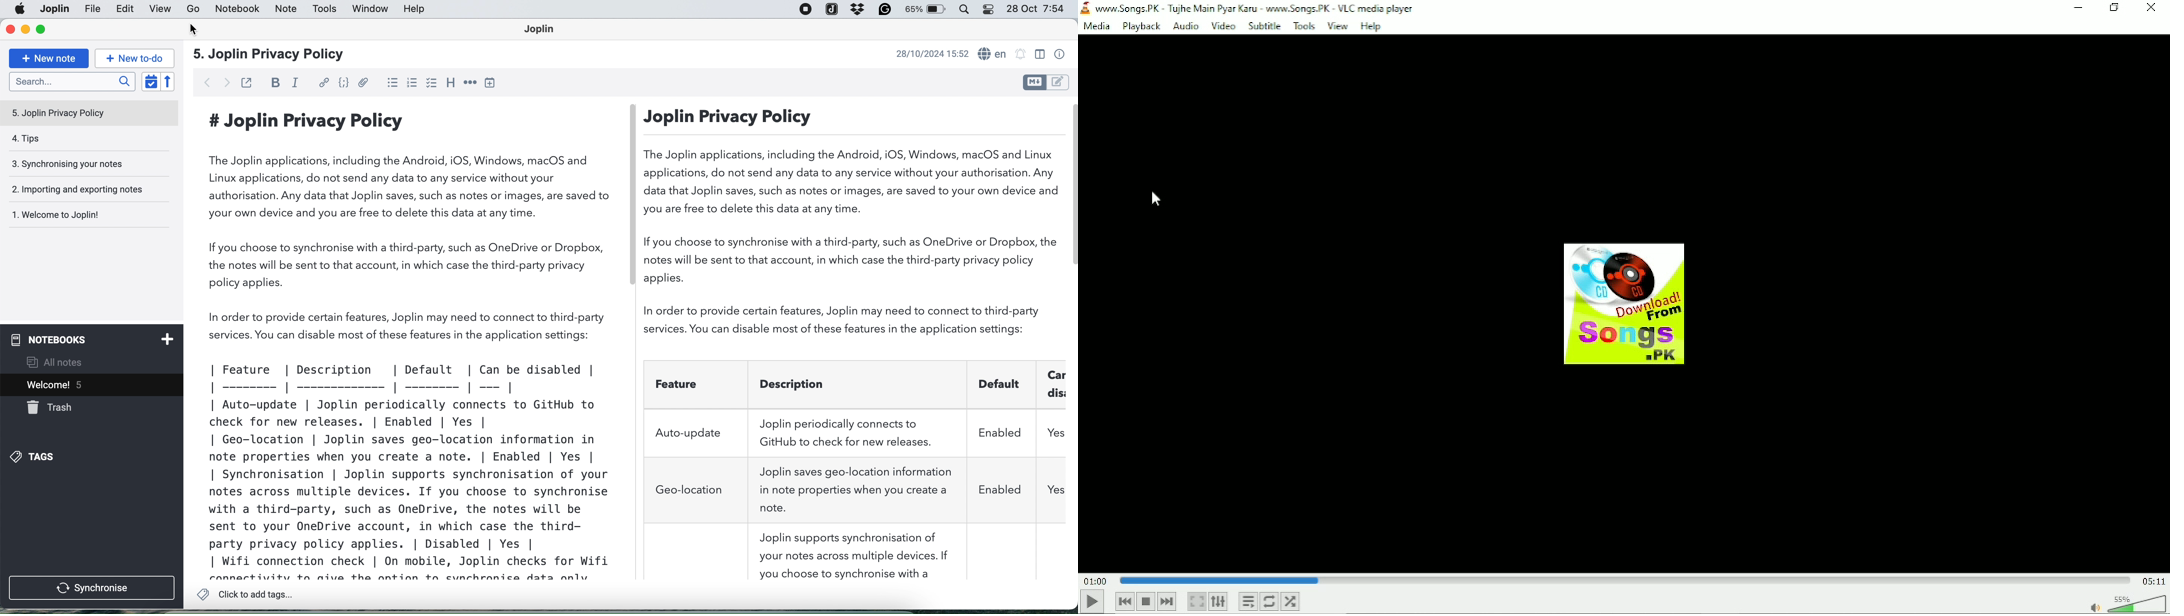 The height and width of the screenshot is (616, 2184). What do you see at coordinates (341, 82) in the screenshot?
I see `get code` at bounding box center [341, 82].